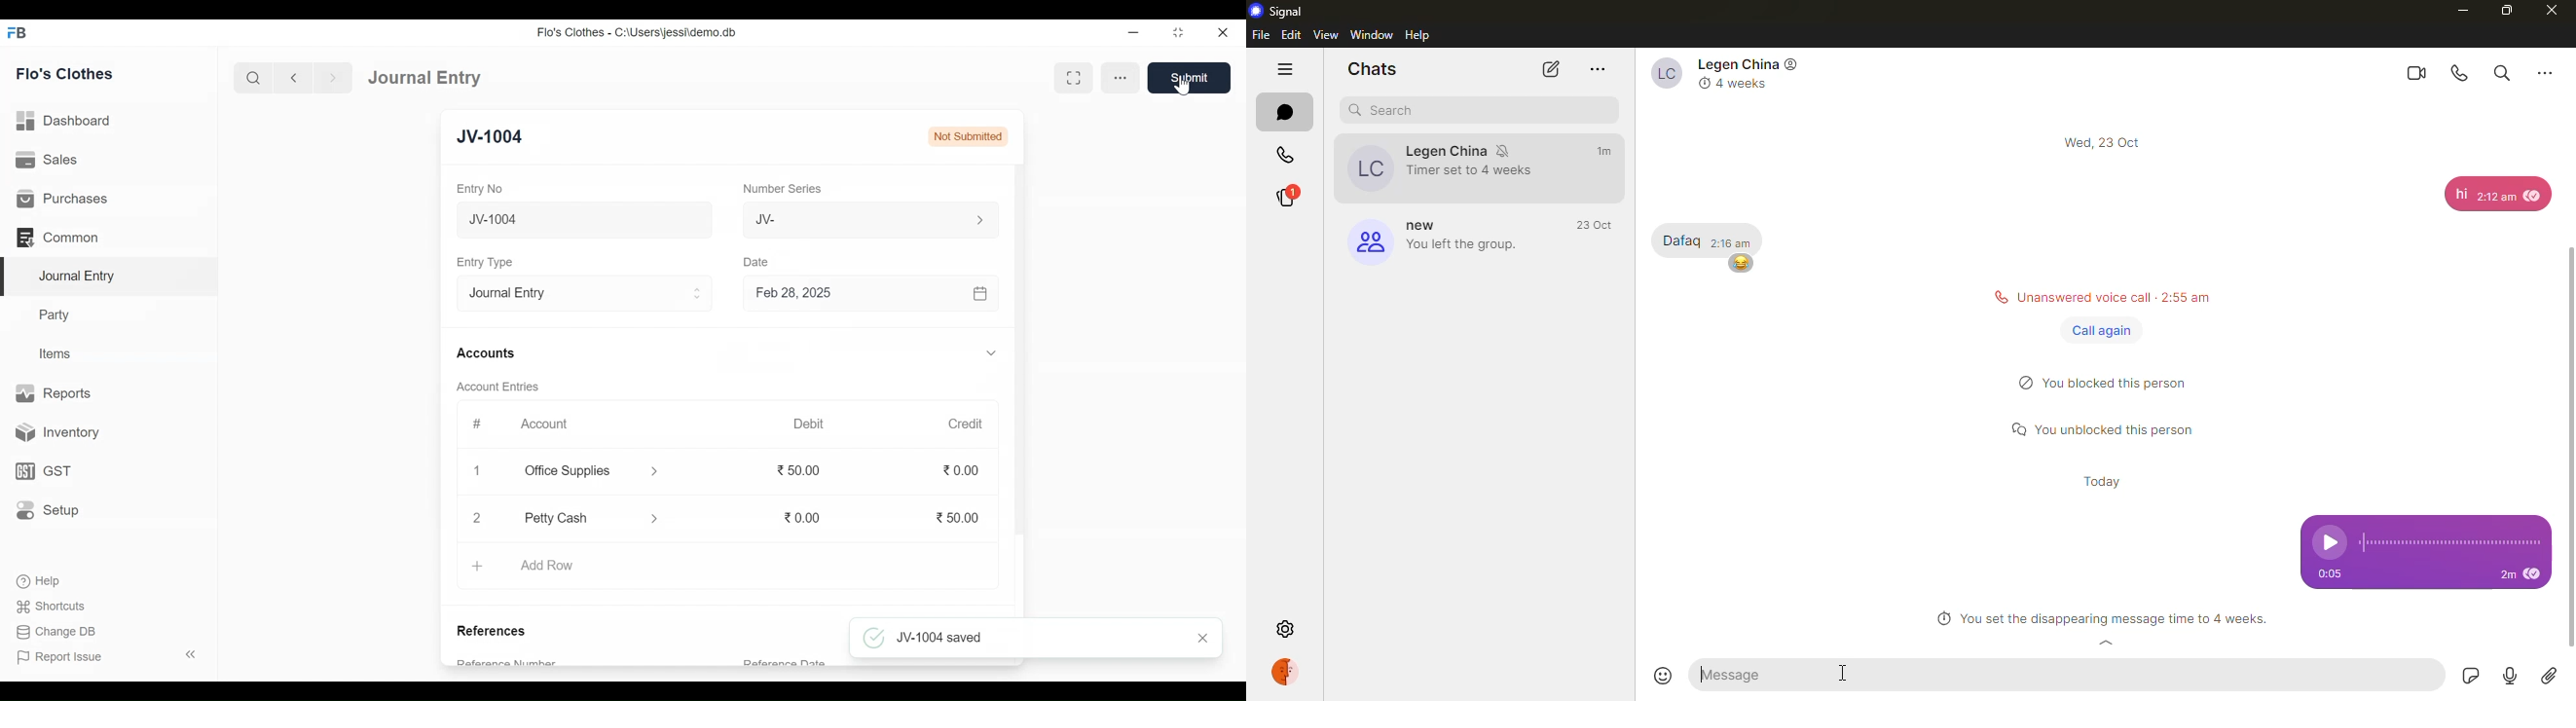  What do you see at coordinates (110, 277) in the screenshot?
I see `Journal Entry` at bounding box center [110, 277].